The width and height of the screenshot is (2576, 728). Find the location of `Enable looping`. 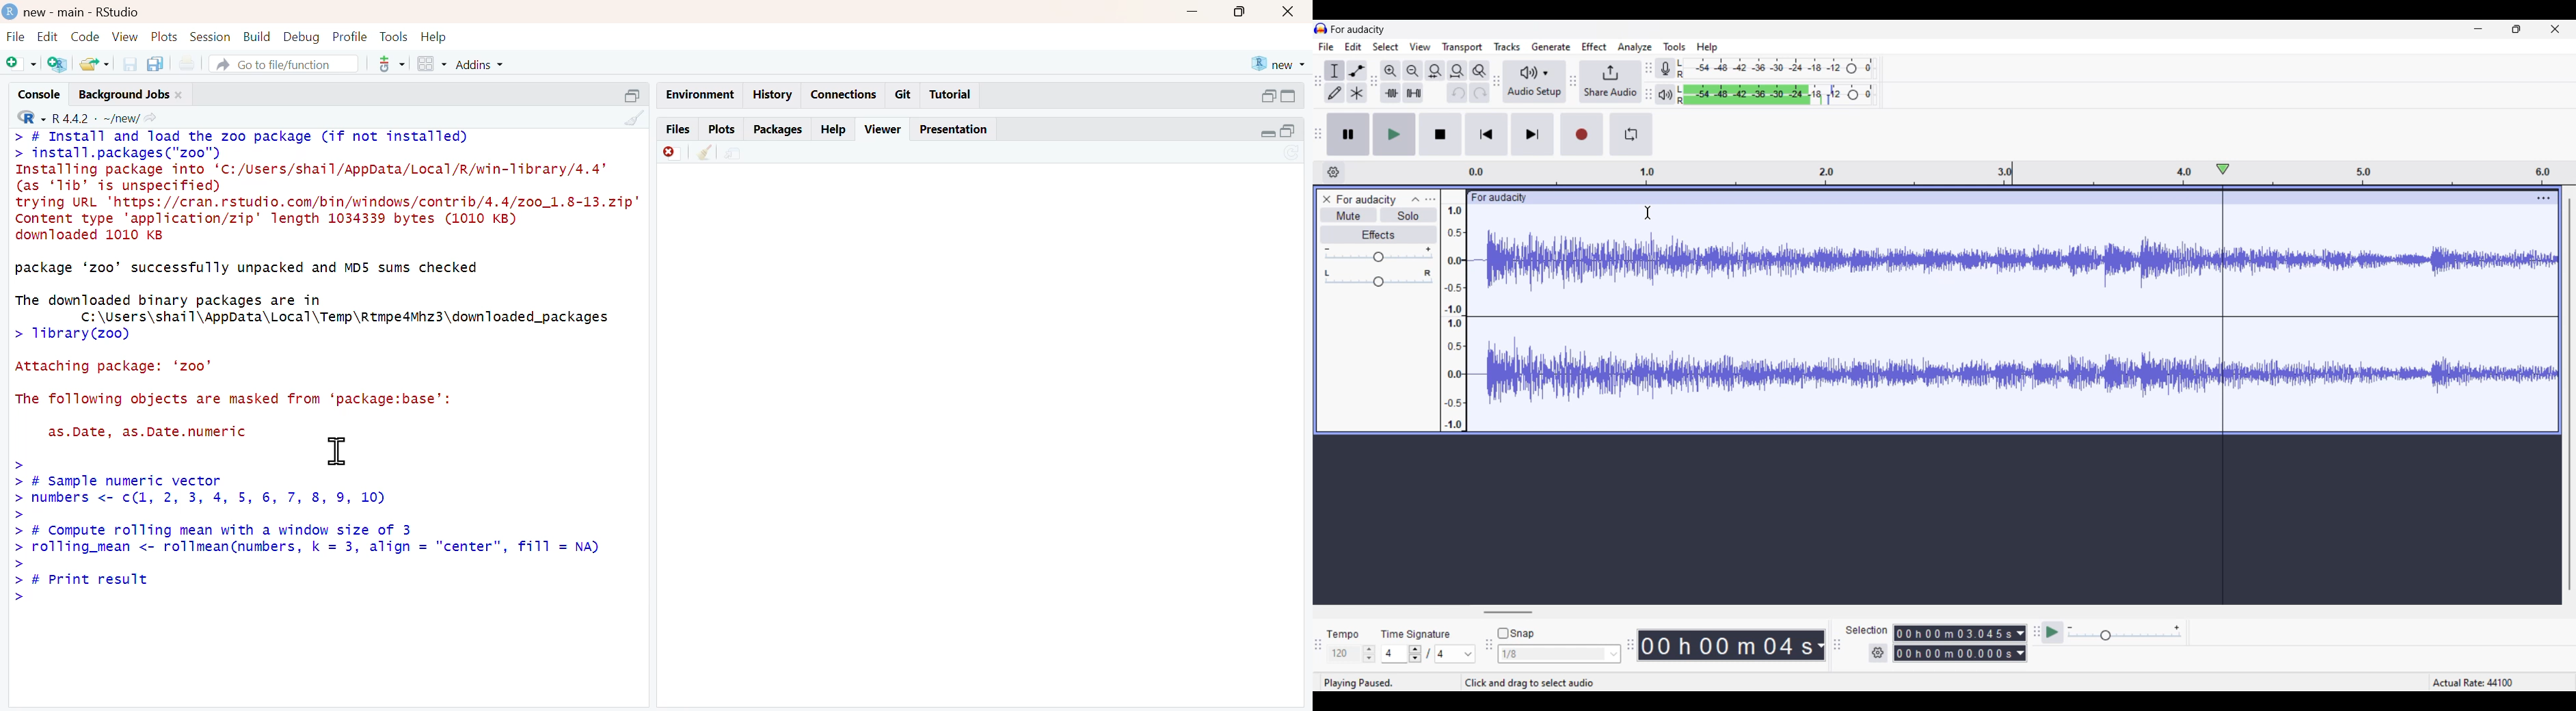

Enable looping is located at coordinates (1631, 134).